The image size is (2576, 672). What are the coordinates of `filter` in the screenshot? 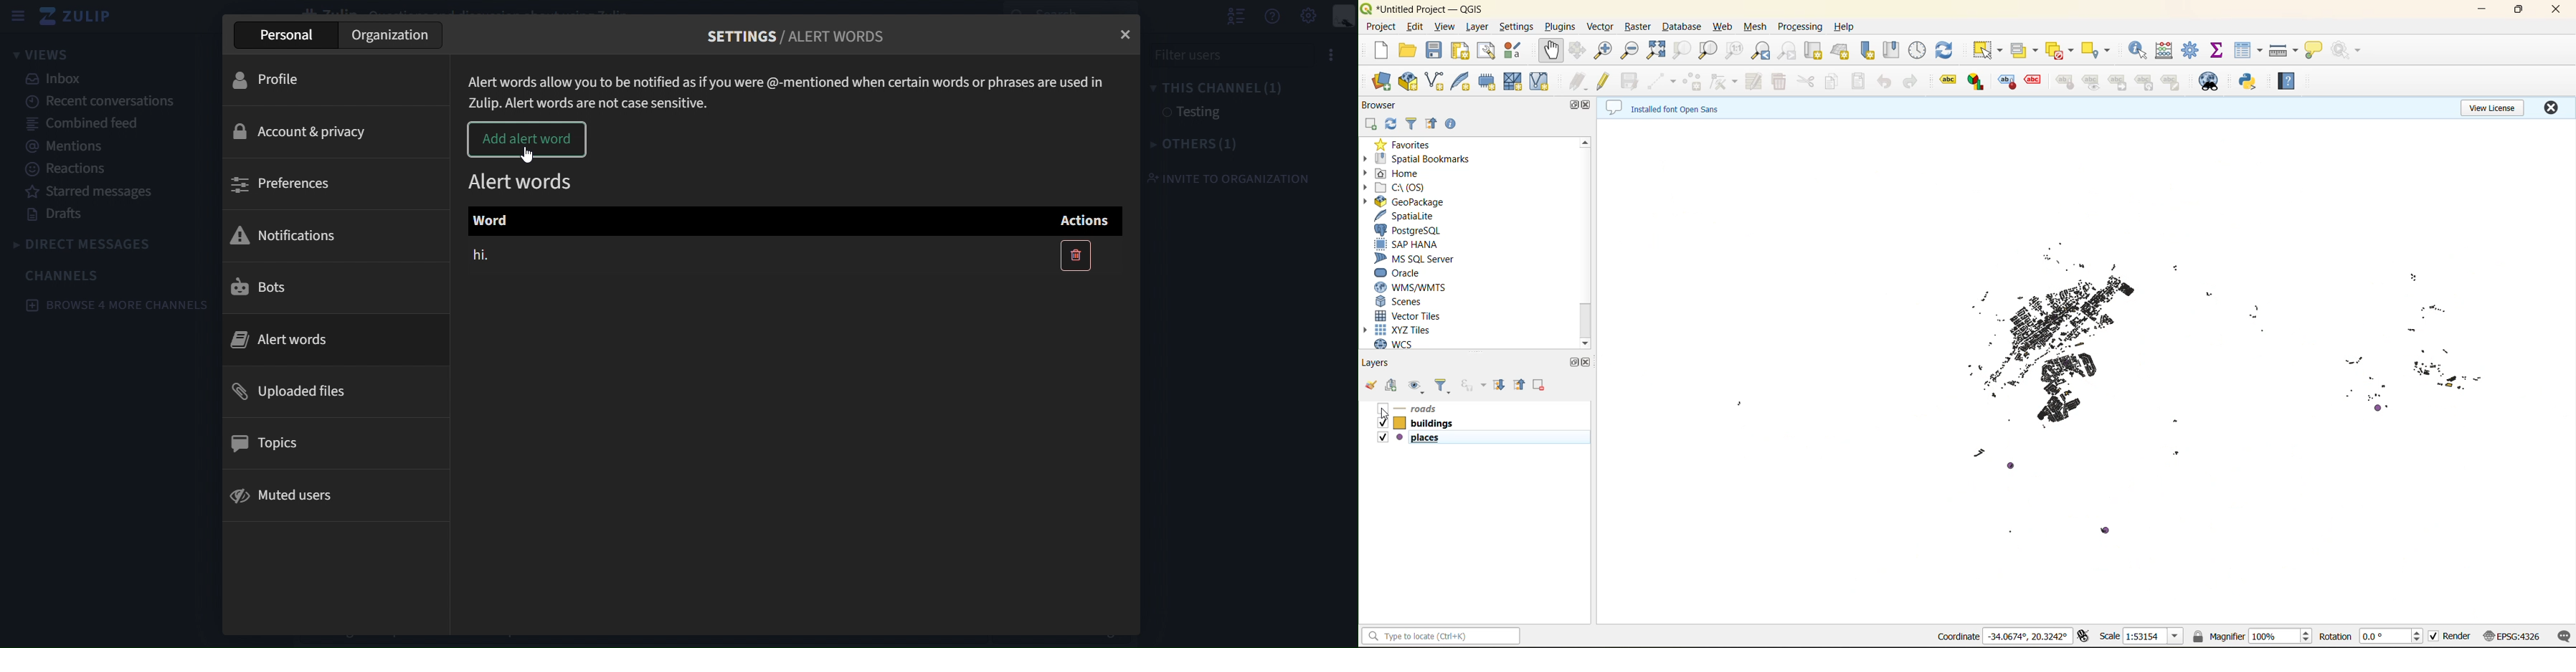 It's located at (1413, 123).